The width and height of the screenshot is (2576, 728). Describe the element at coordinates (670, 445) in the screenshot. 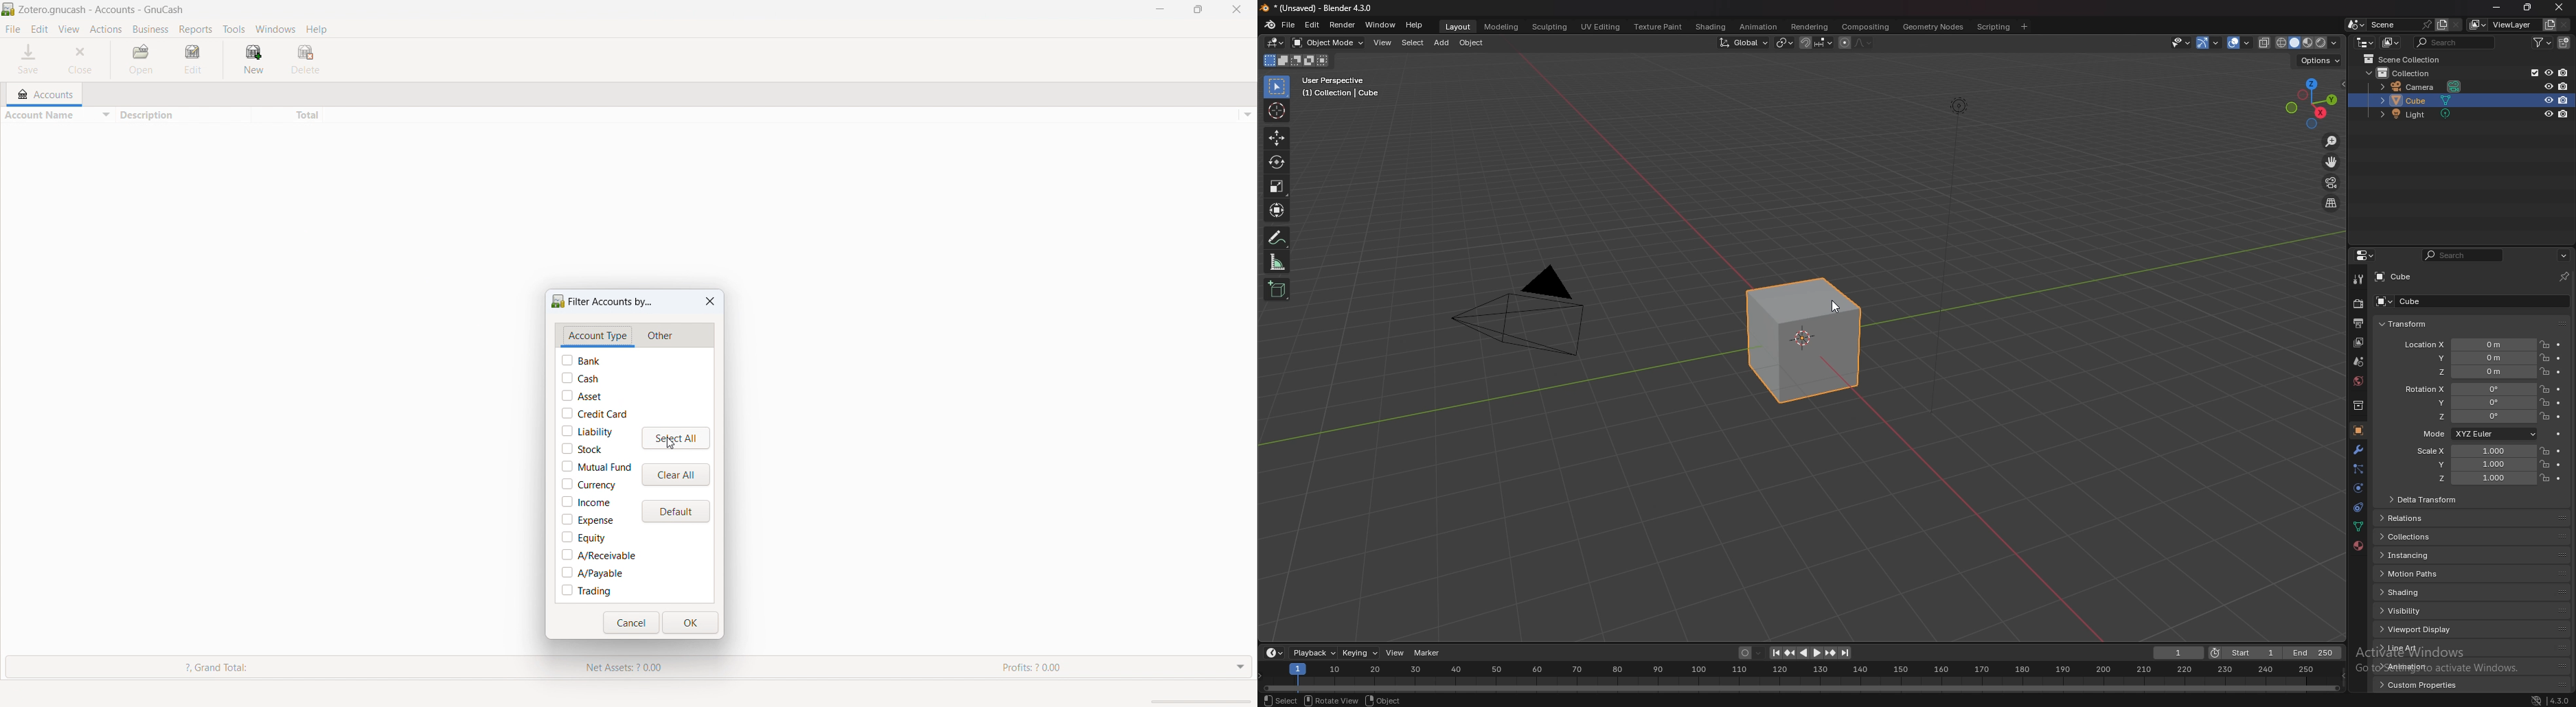

I see `cursor` at that location.